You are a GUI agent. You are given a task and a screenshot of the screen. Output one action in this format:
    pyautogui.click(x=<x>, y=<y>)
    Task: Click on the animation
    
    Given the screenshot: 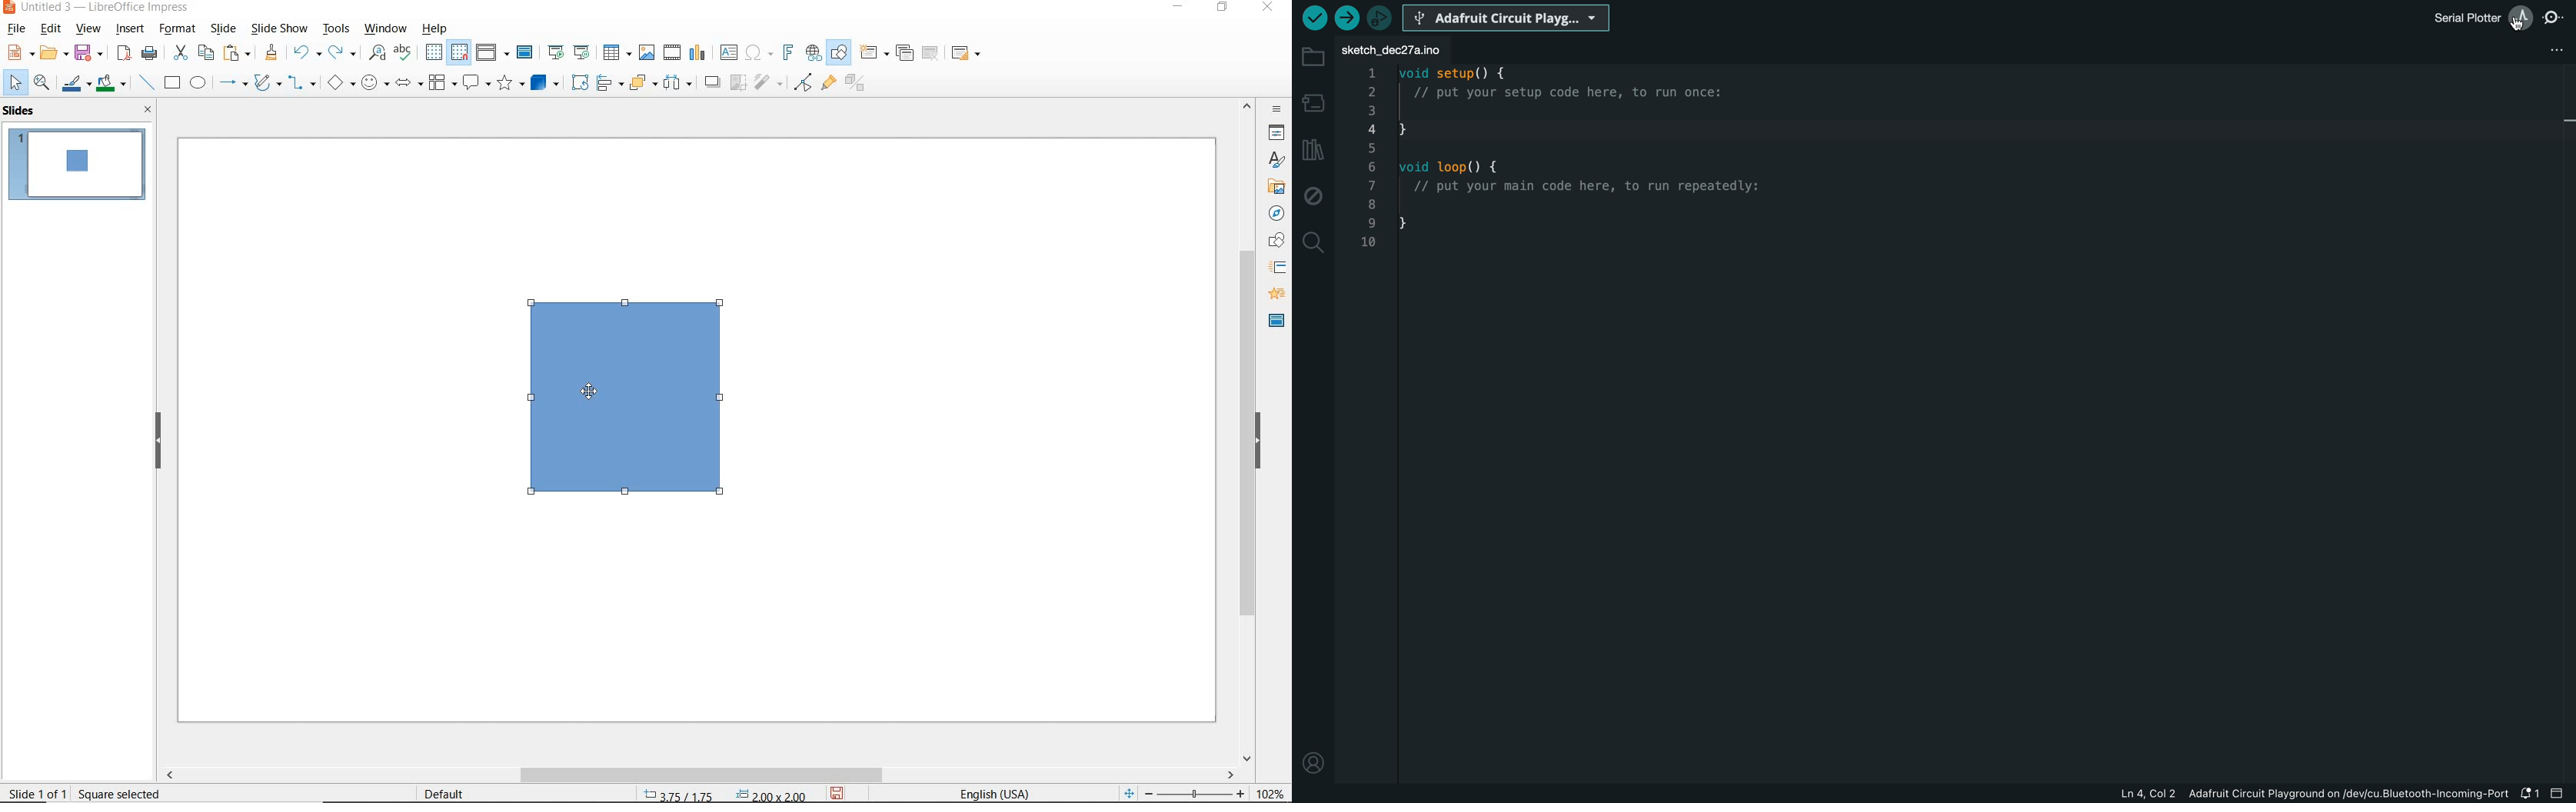 What is the action you would take?
    pyautogui.click(x=1274, y=293)
    